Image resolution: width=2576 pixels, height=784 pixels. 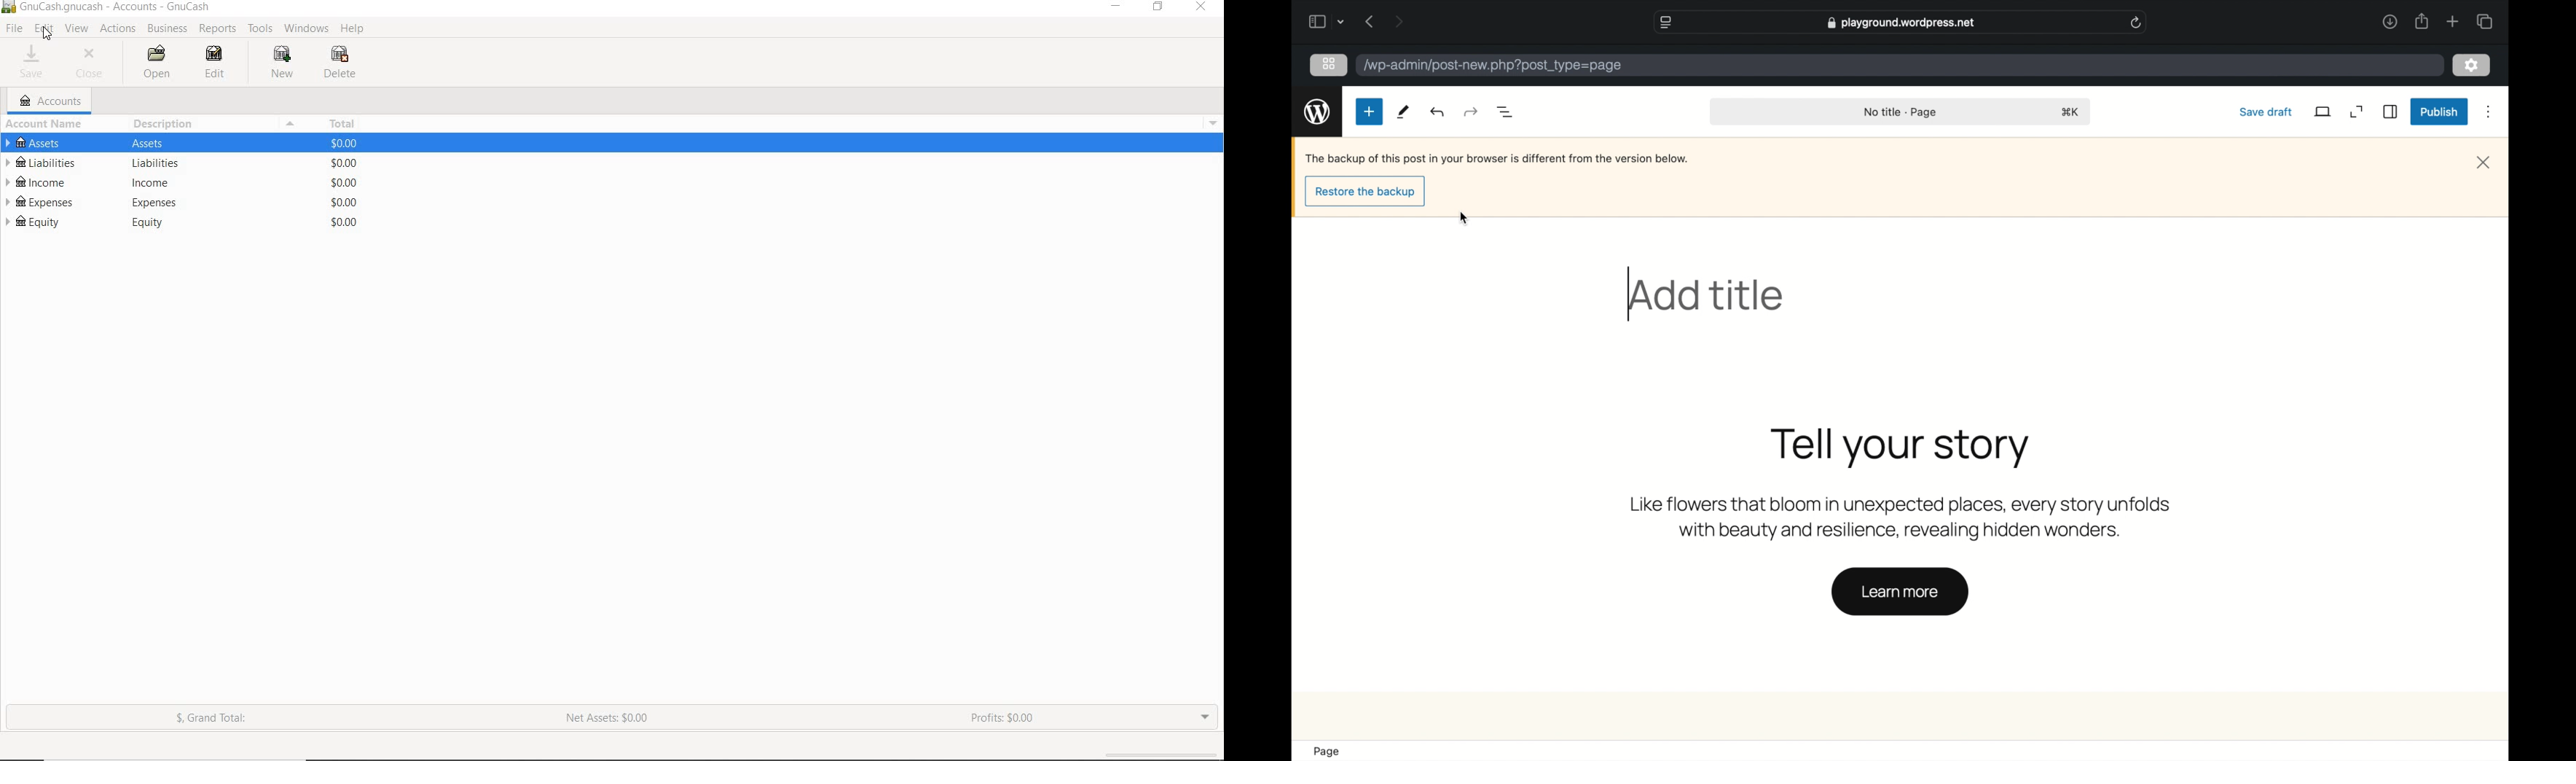 I want to click on RESTORE DOWN, so click(x=1158, y=9).